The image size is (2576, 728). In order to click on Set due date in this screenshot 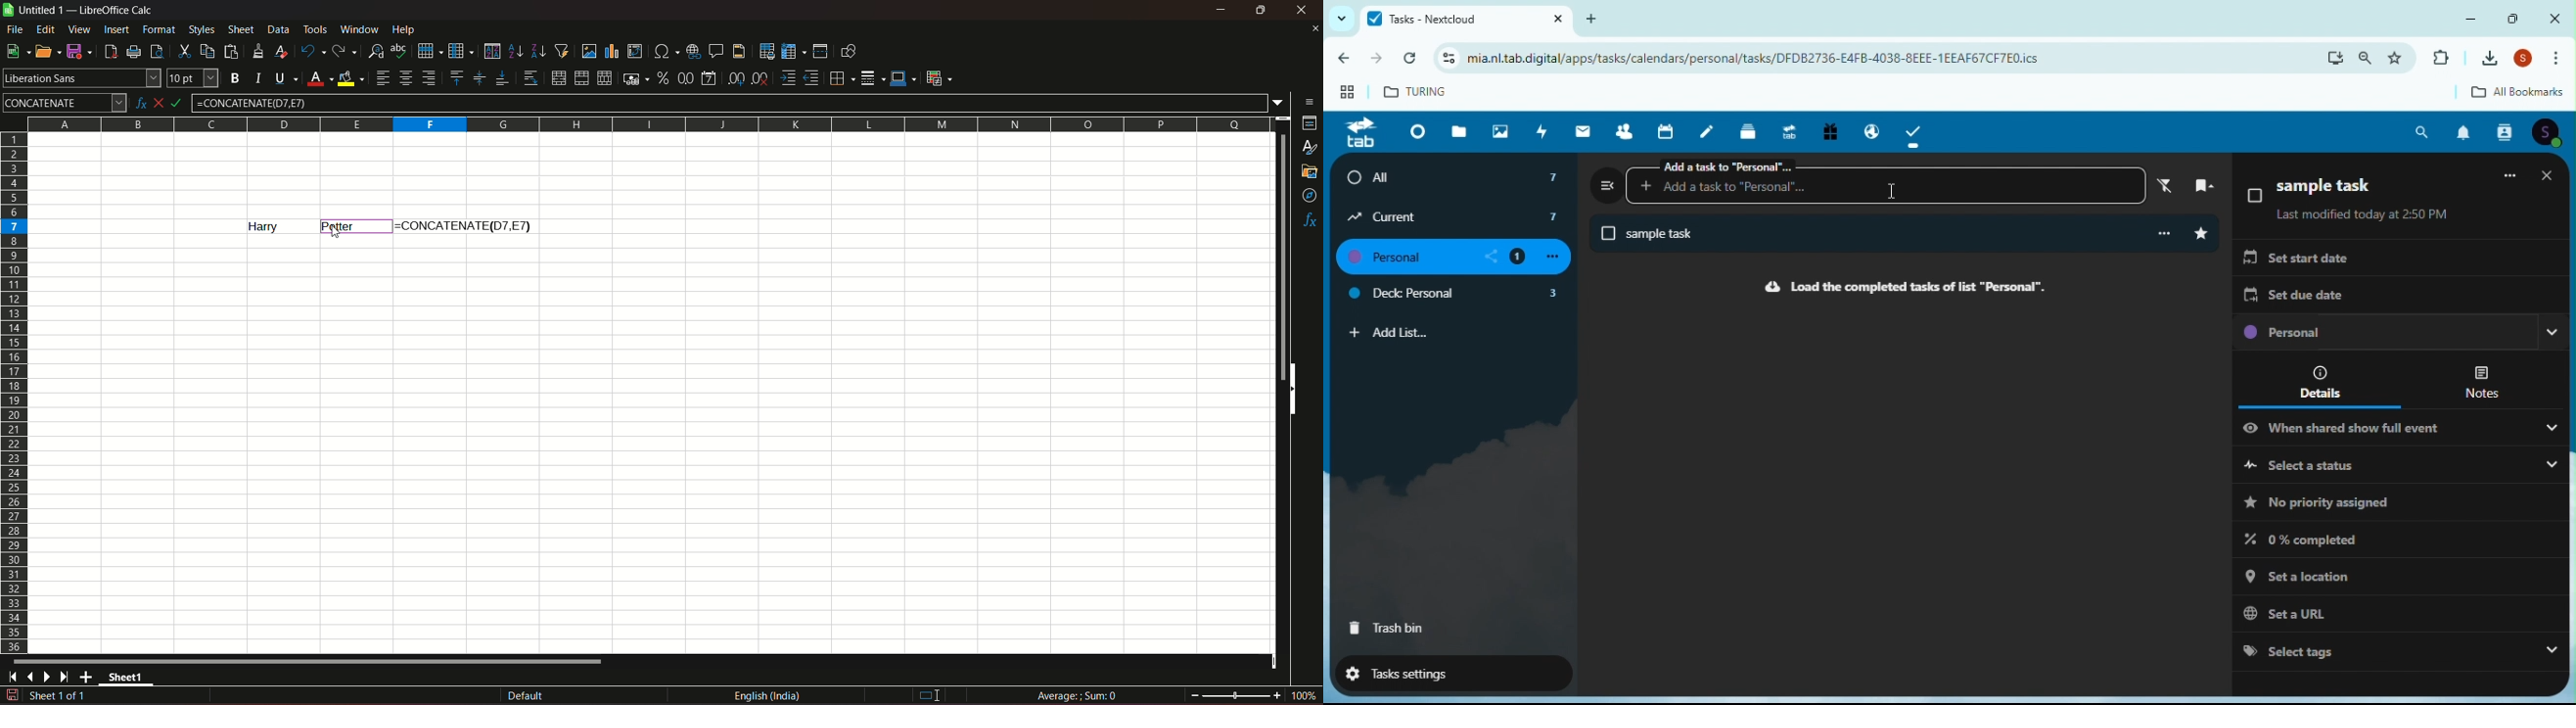, I will do `click(2296, 296)`.